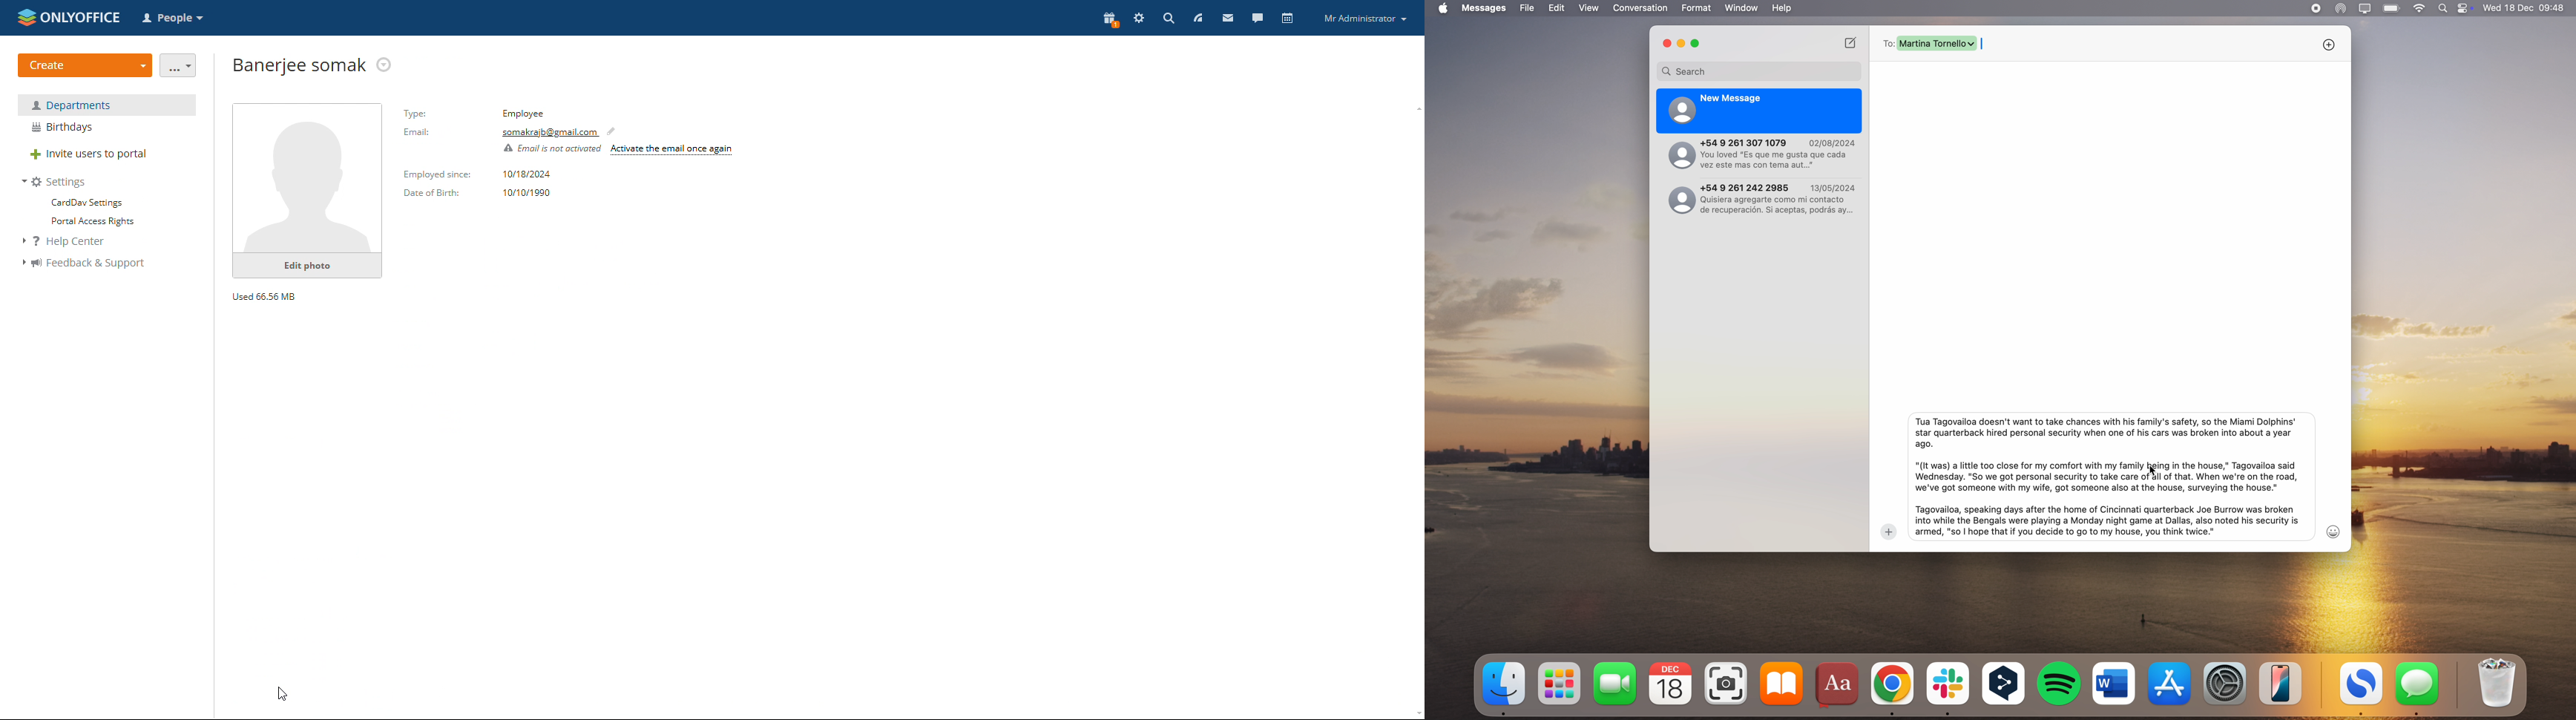  I want to click on Apple icon, so click(1441, 9).